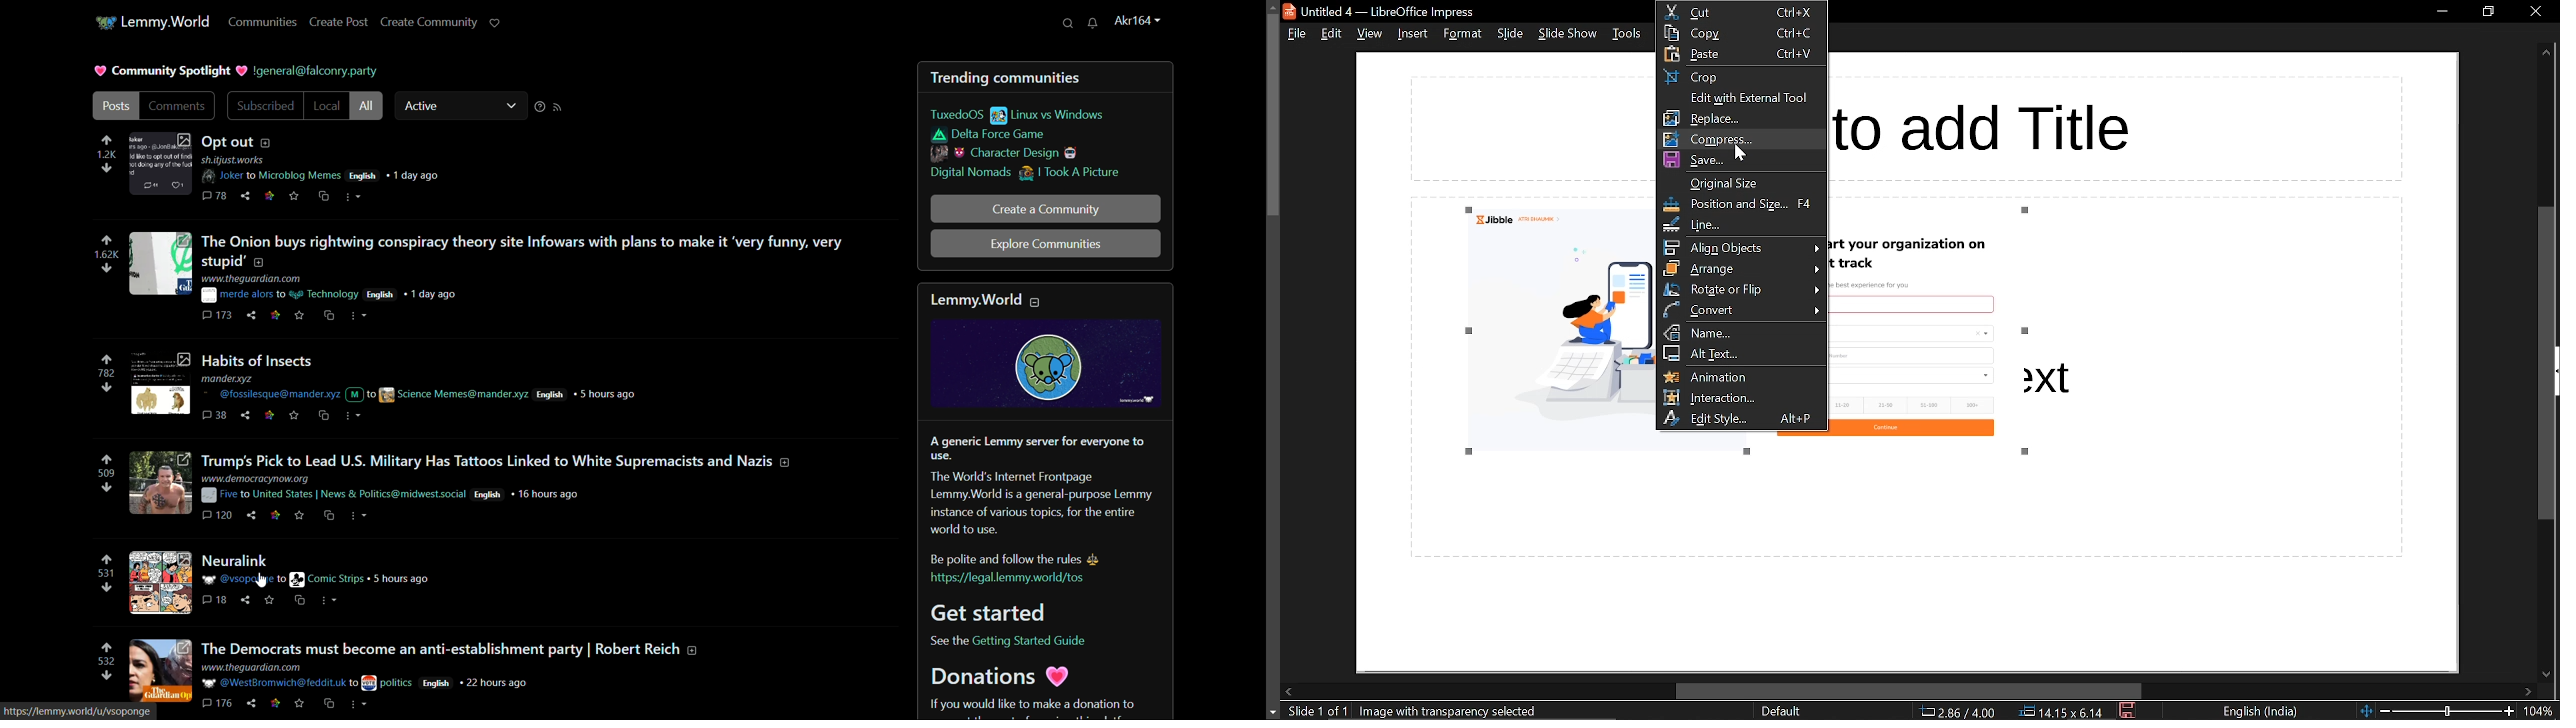  Describe the element at coordinates (1742, 183) in the screenshot. I see `original size` at that location.